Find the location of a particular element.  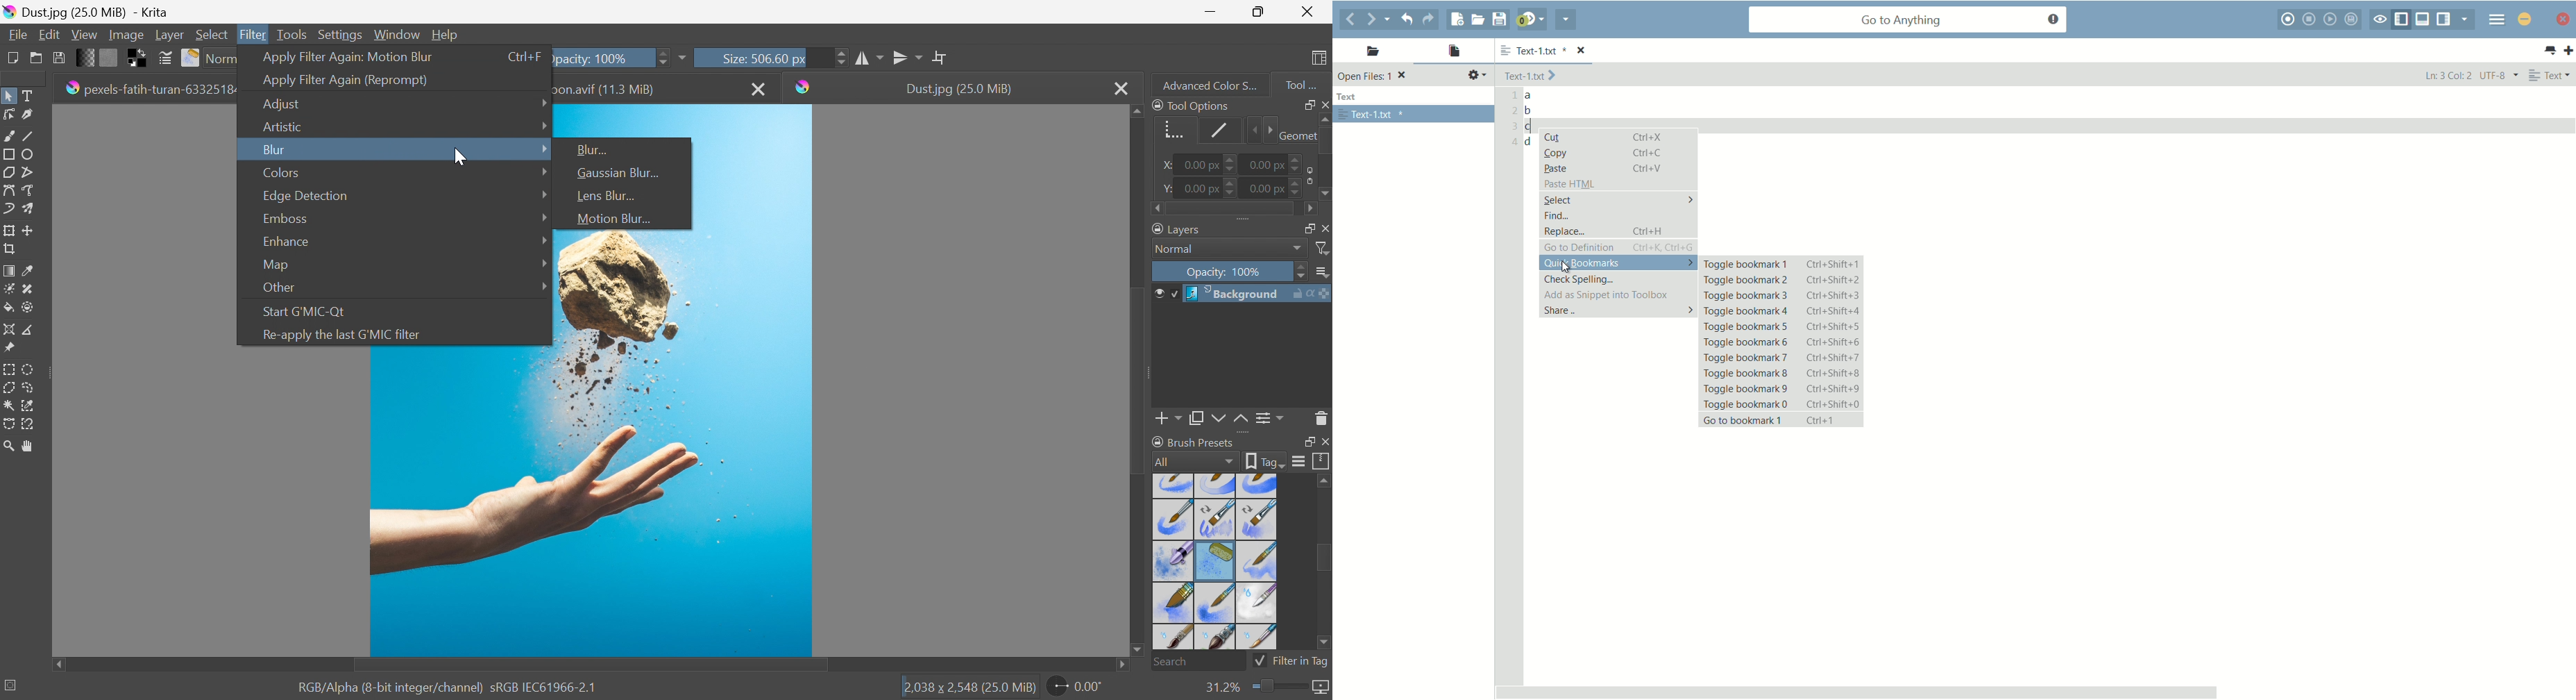

Apply filter again (Reprompt) is located at coordinates (346, 81).